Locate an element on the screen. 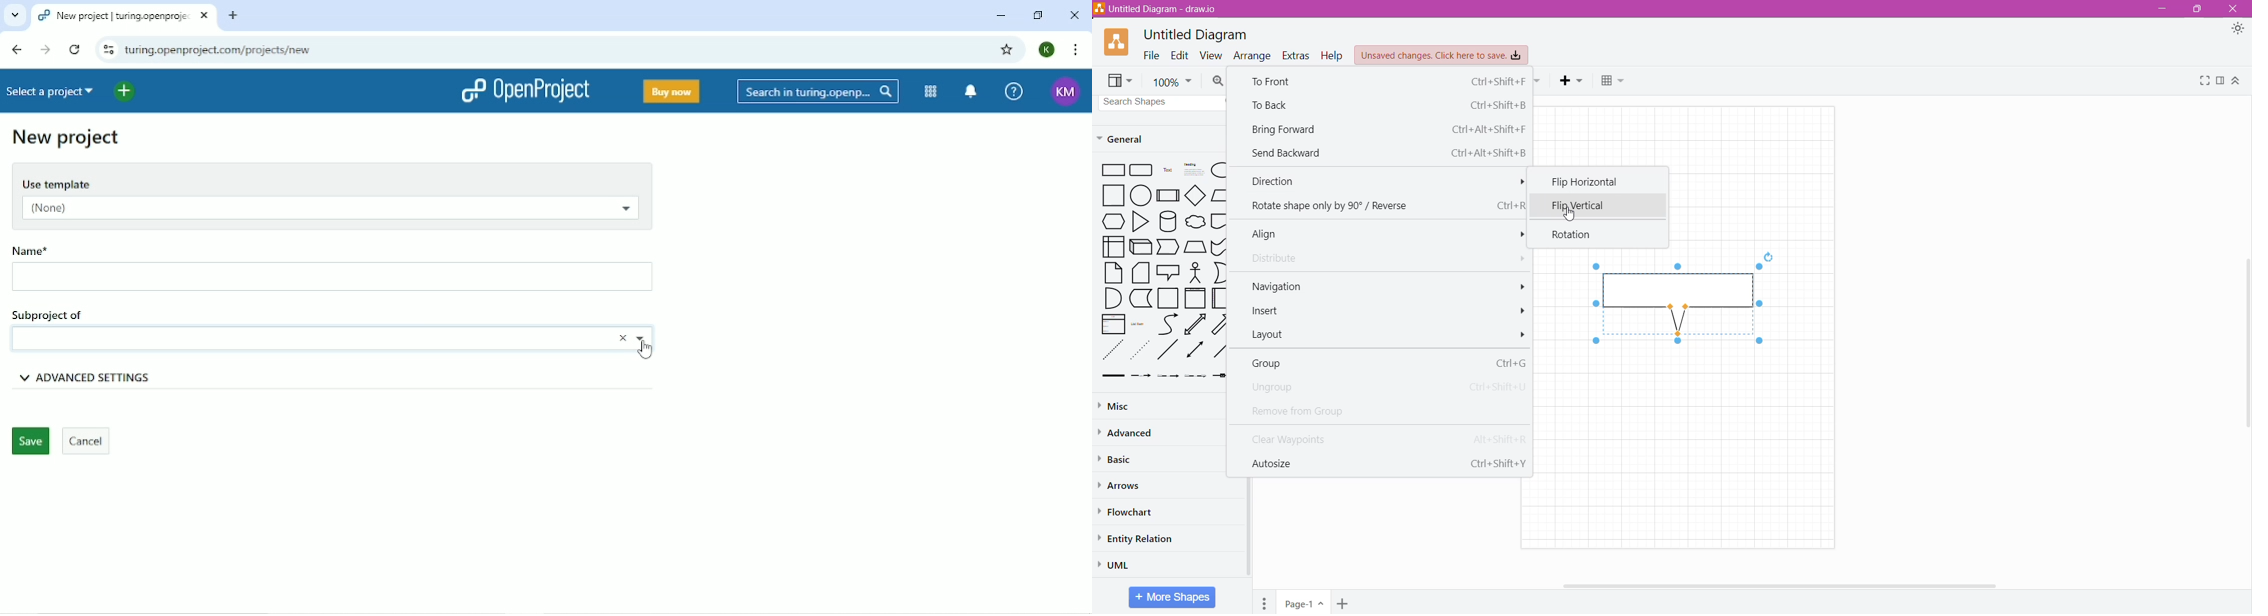 The image size is (2268, 616). more is located at coordinates (1517, 285).